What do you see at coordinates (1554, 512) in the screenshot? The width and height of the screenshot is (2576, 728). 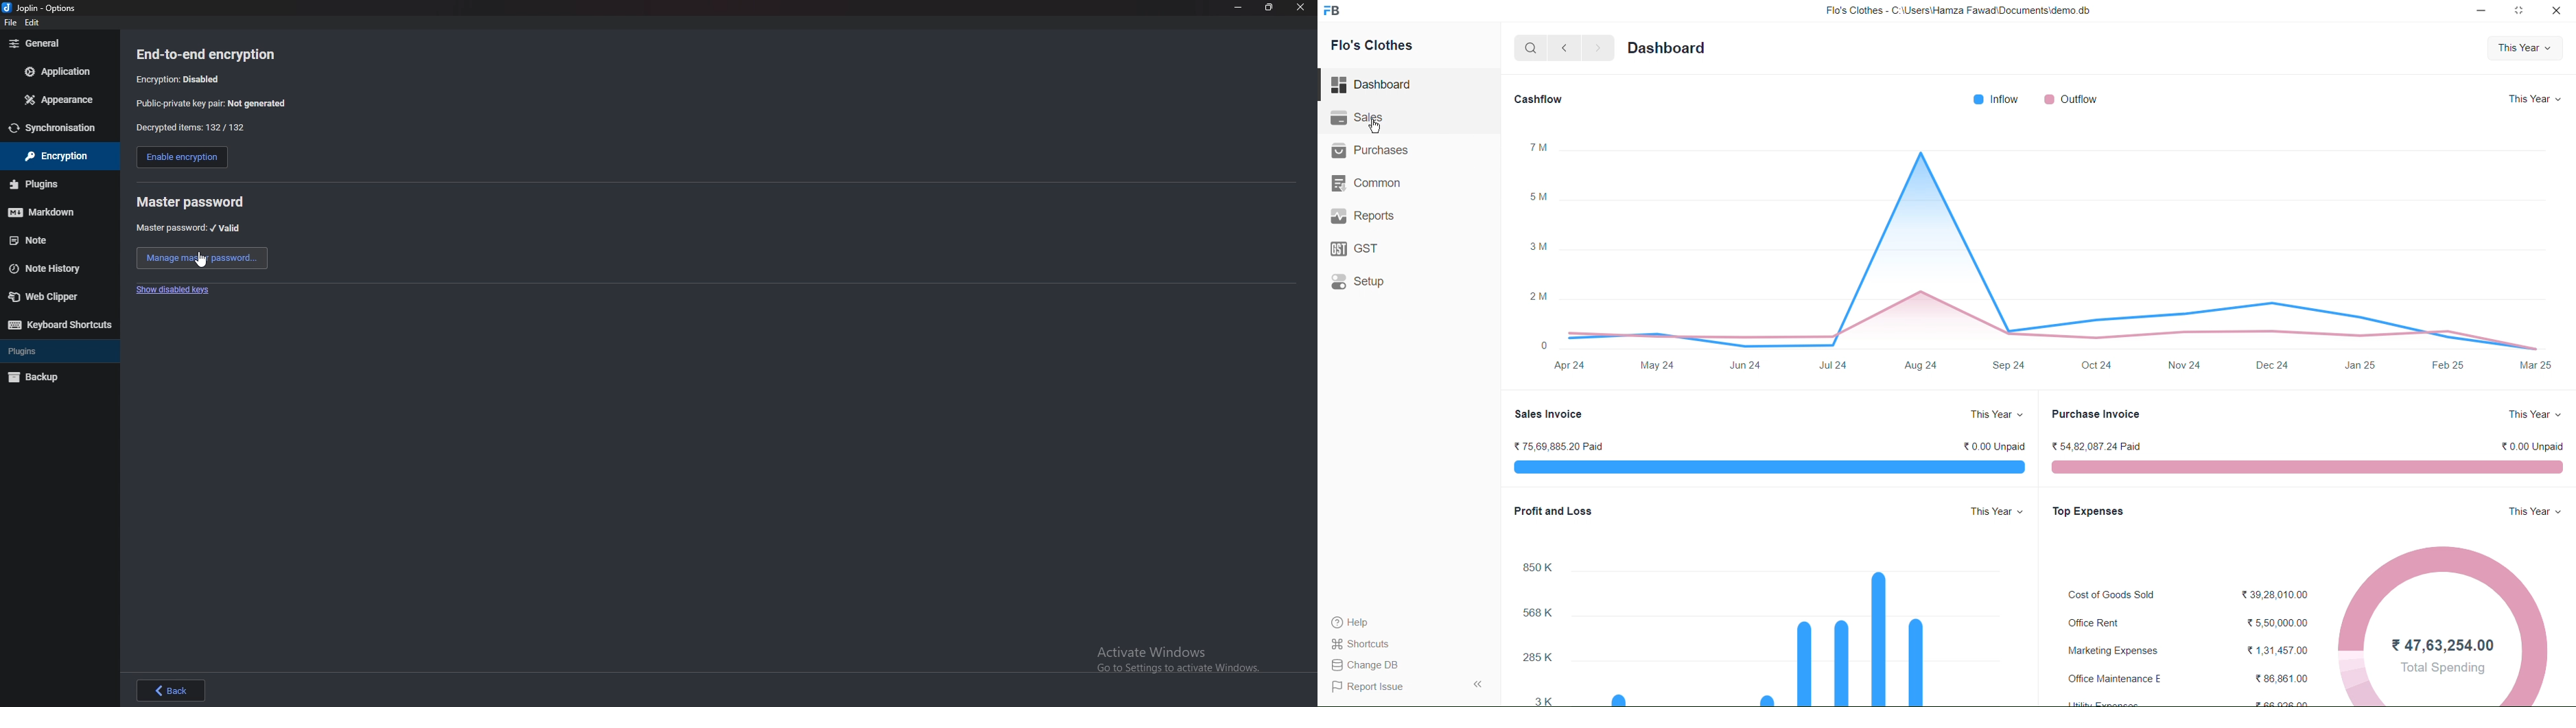 I see `Profit and Loss` at bounding box center [1554, 512].